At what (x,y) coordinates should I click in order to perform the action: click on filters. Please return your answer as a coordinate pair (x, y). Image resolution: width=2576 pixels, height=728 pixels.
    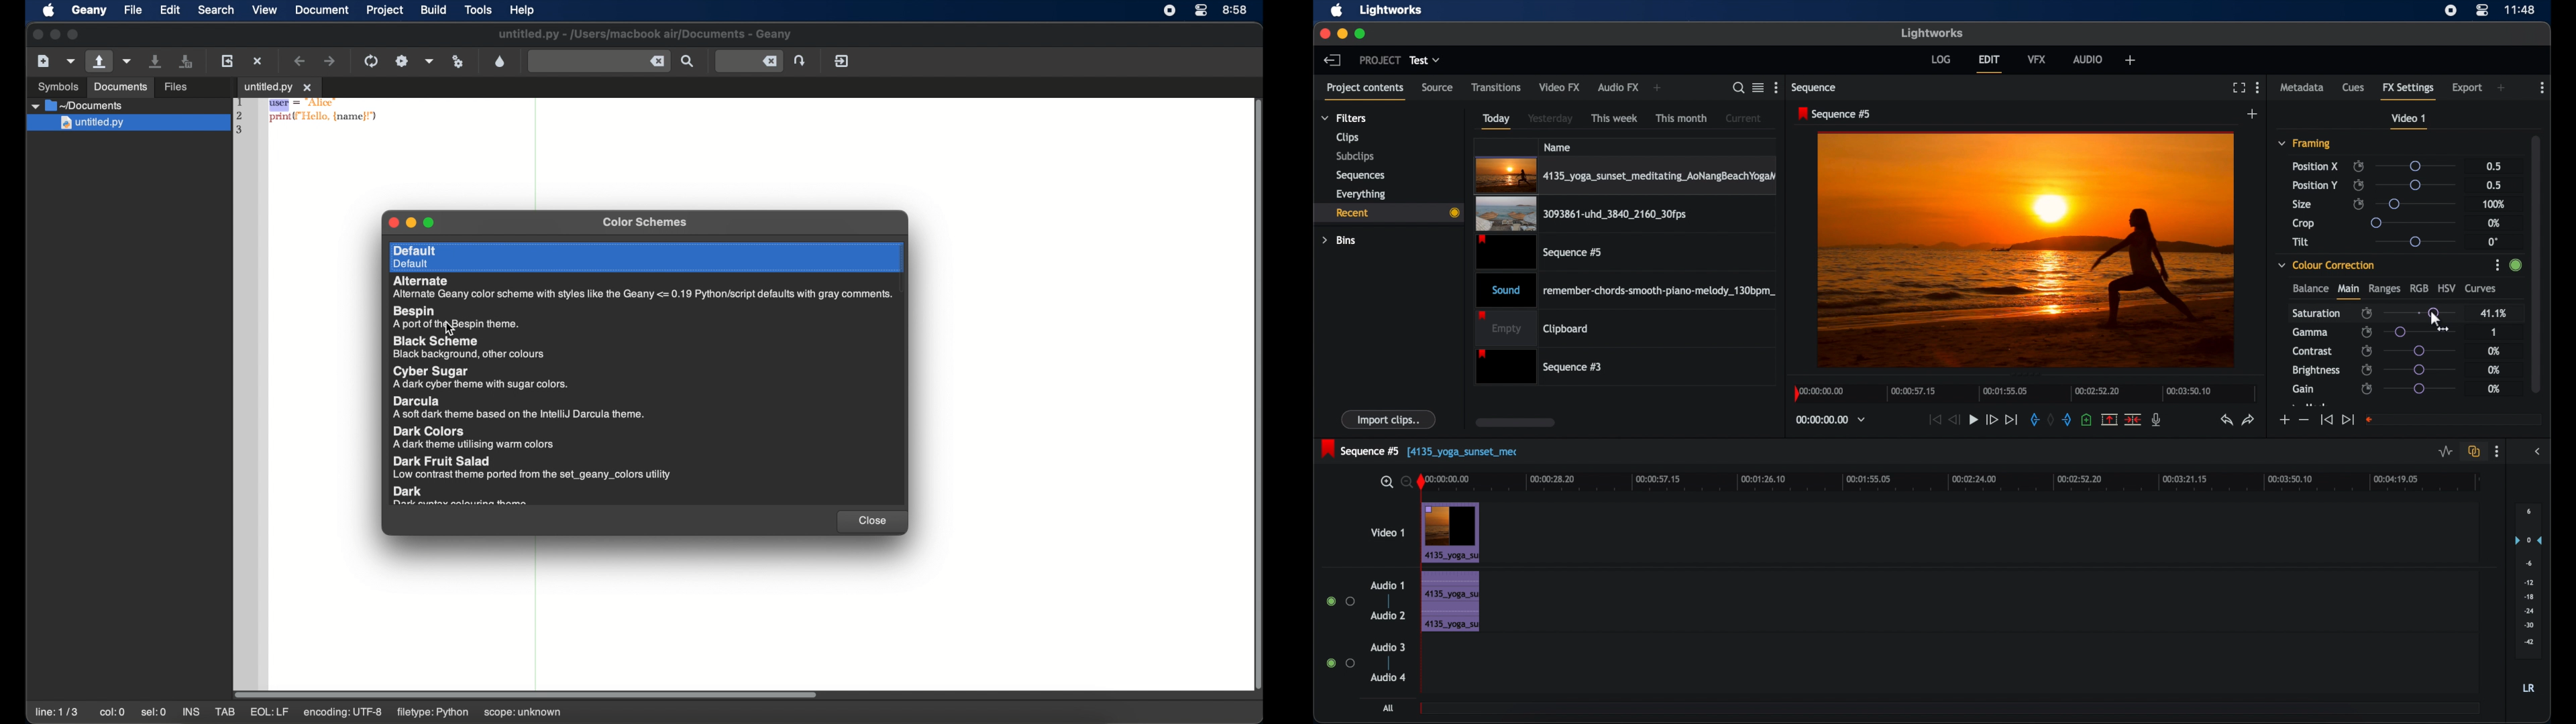
    Looking at the image, I should click on (1343, 118).